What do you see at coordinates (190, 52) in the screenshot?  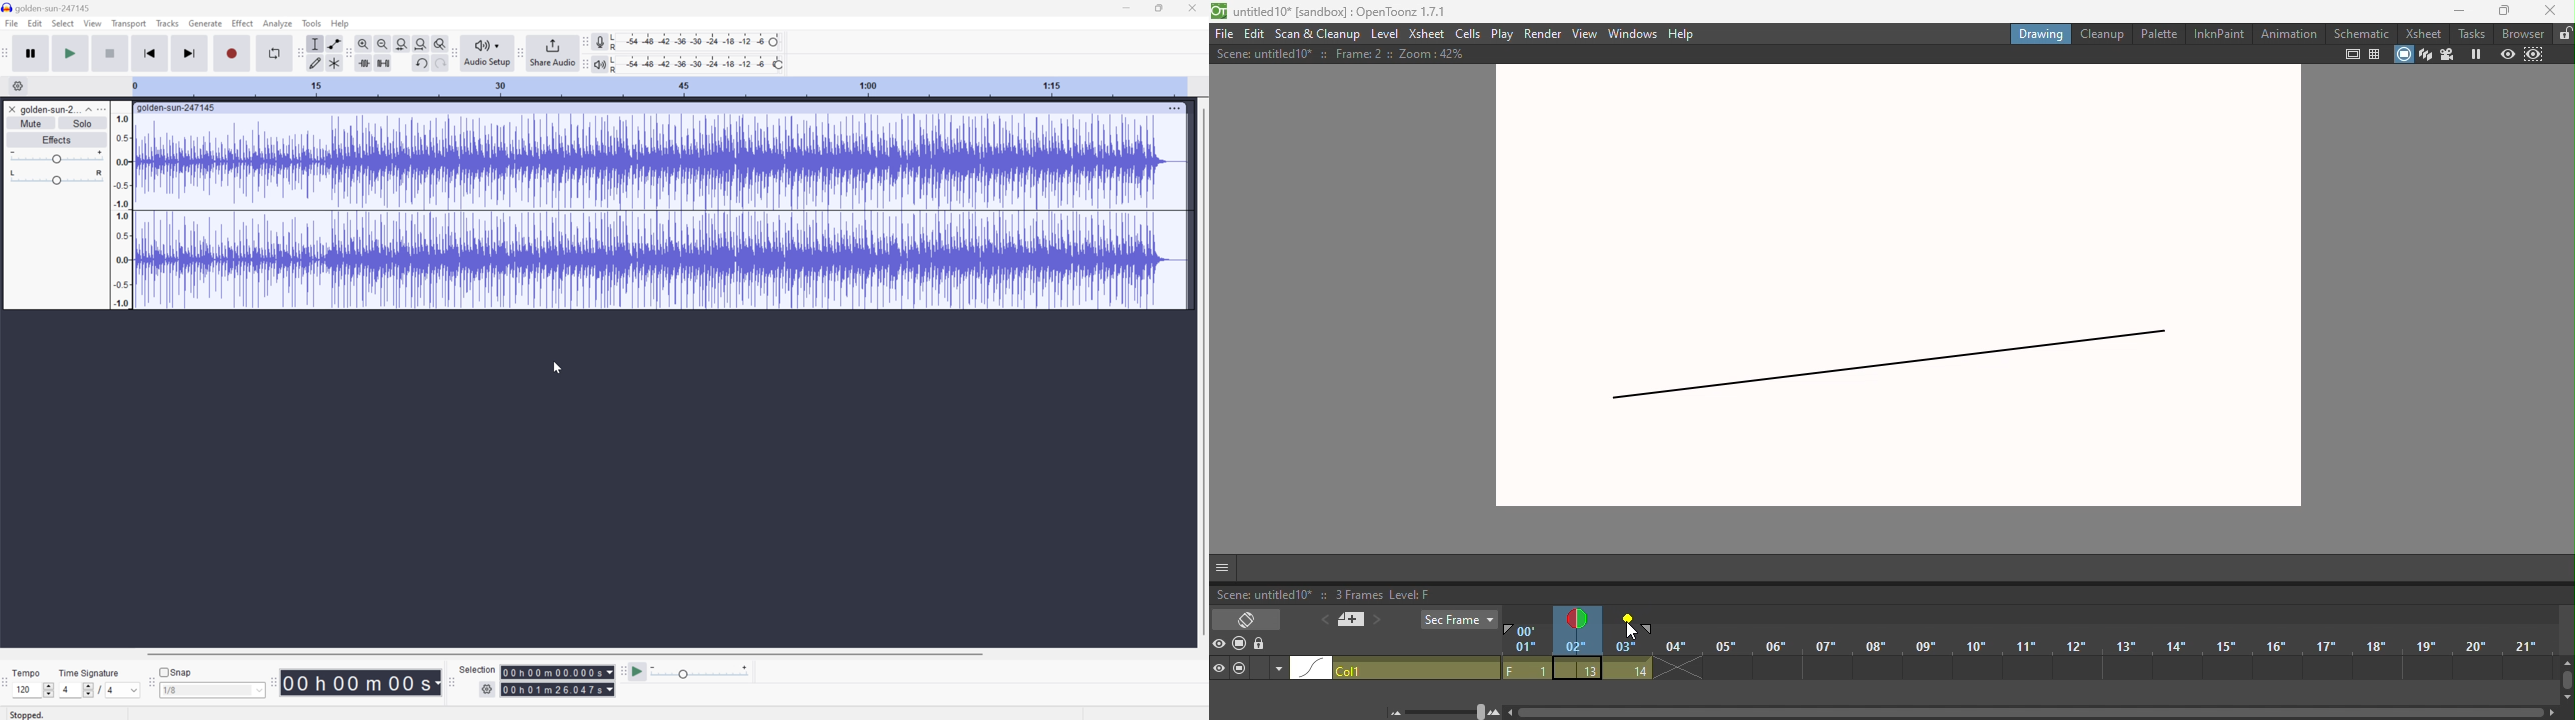 I see `Skip to end` at bounding box center [190, 52].